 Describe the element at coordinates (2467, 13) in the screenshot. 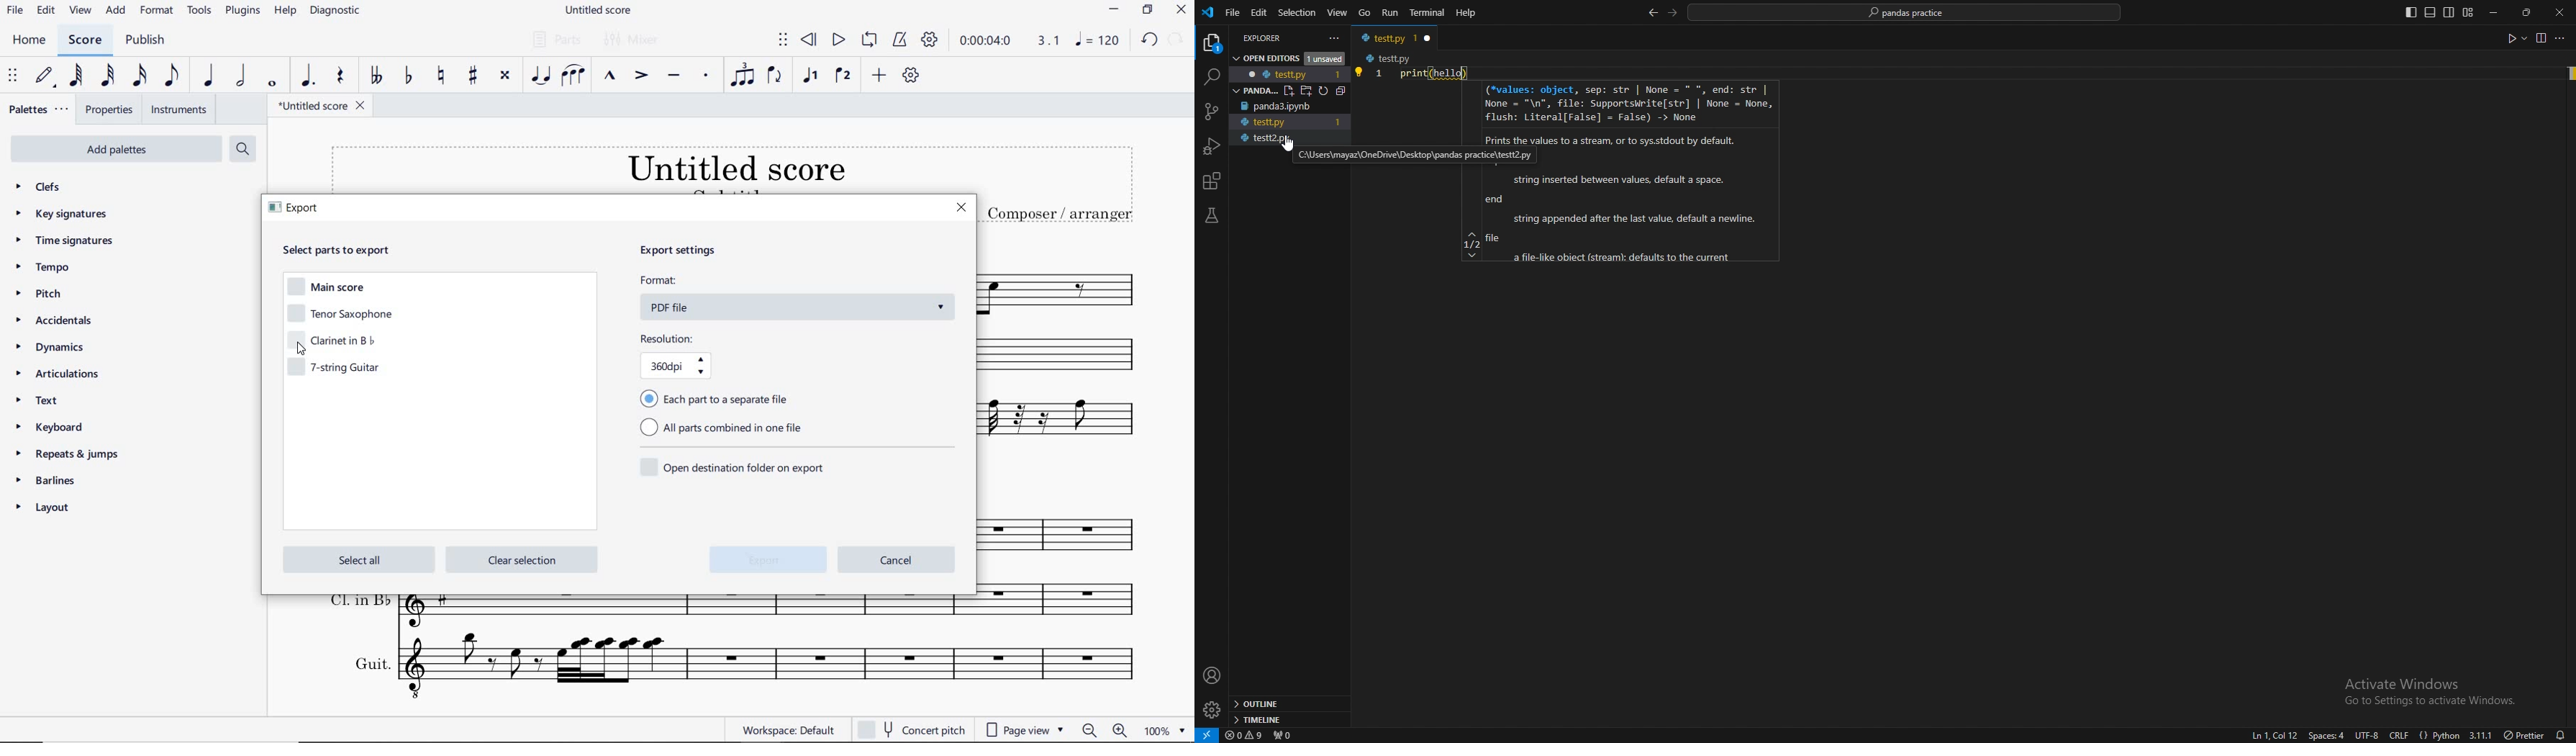

I see `customize layout` at that location.